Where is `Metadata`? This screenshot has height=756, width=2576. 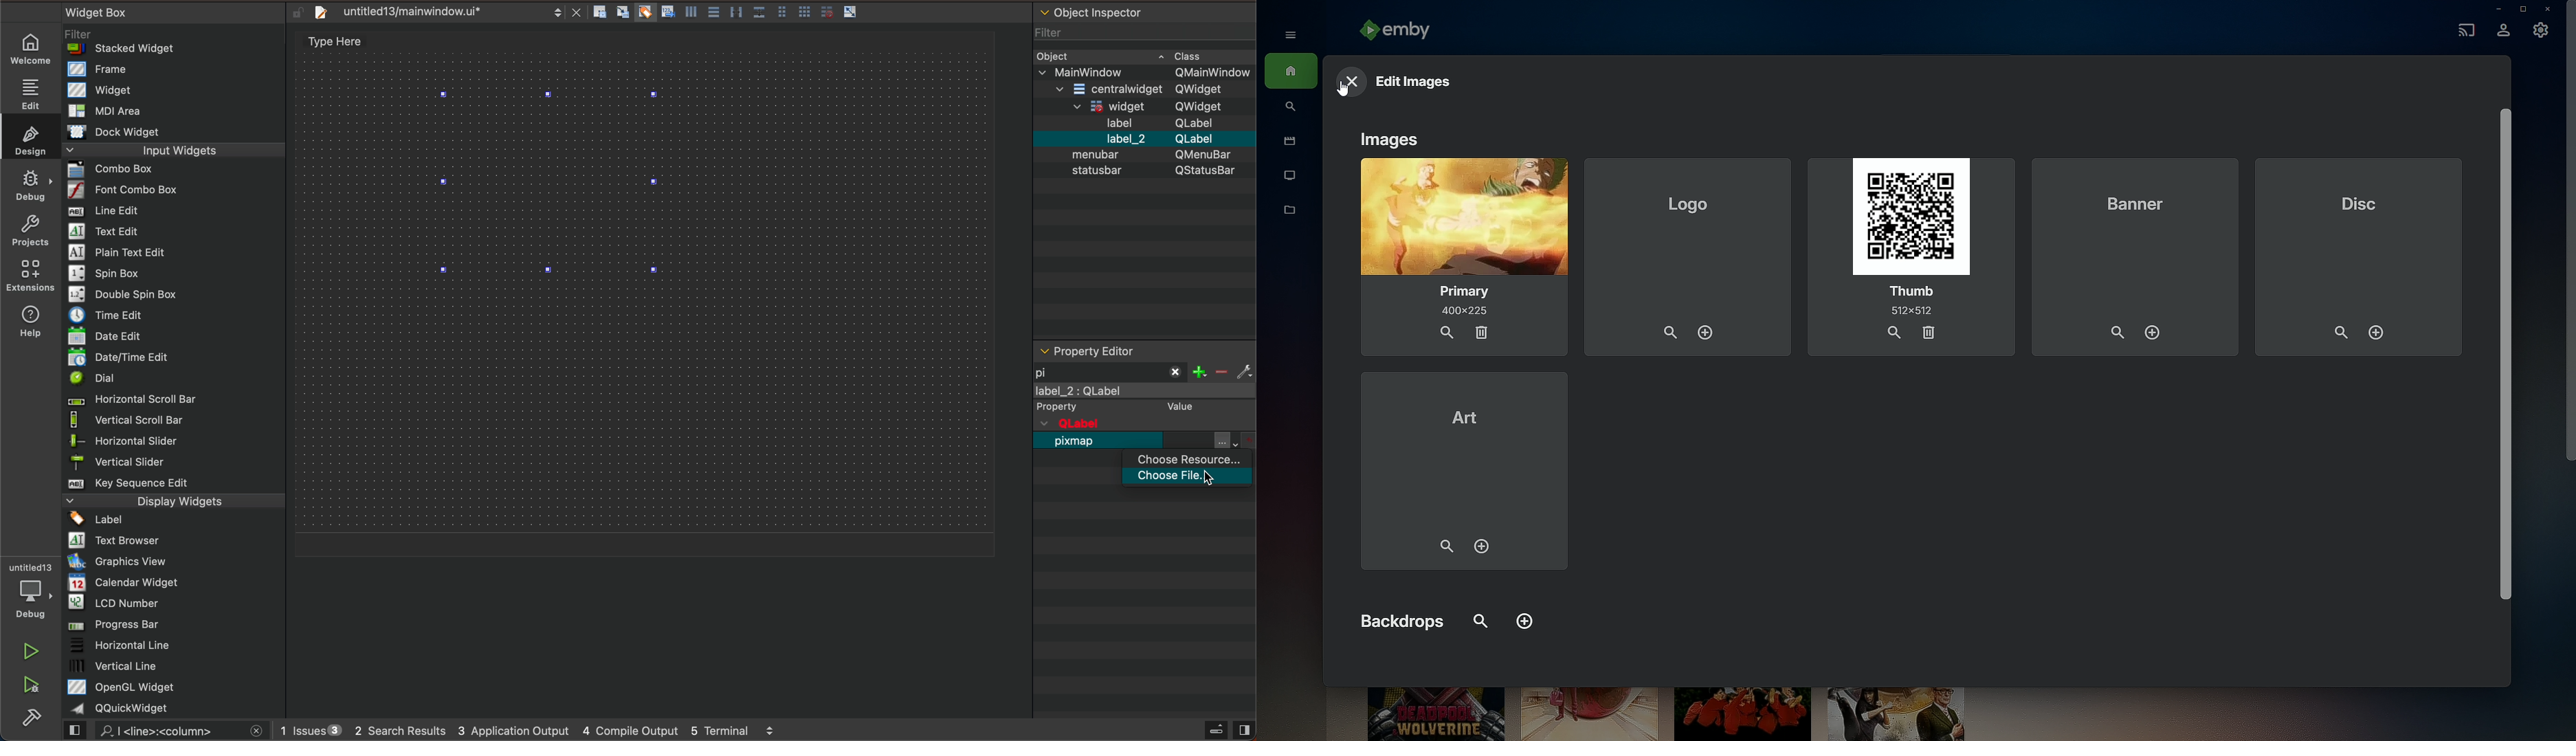 Metadata is located at coordinates (1291, 217).